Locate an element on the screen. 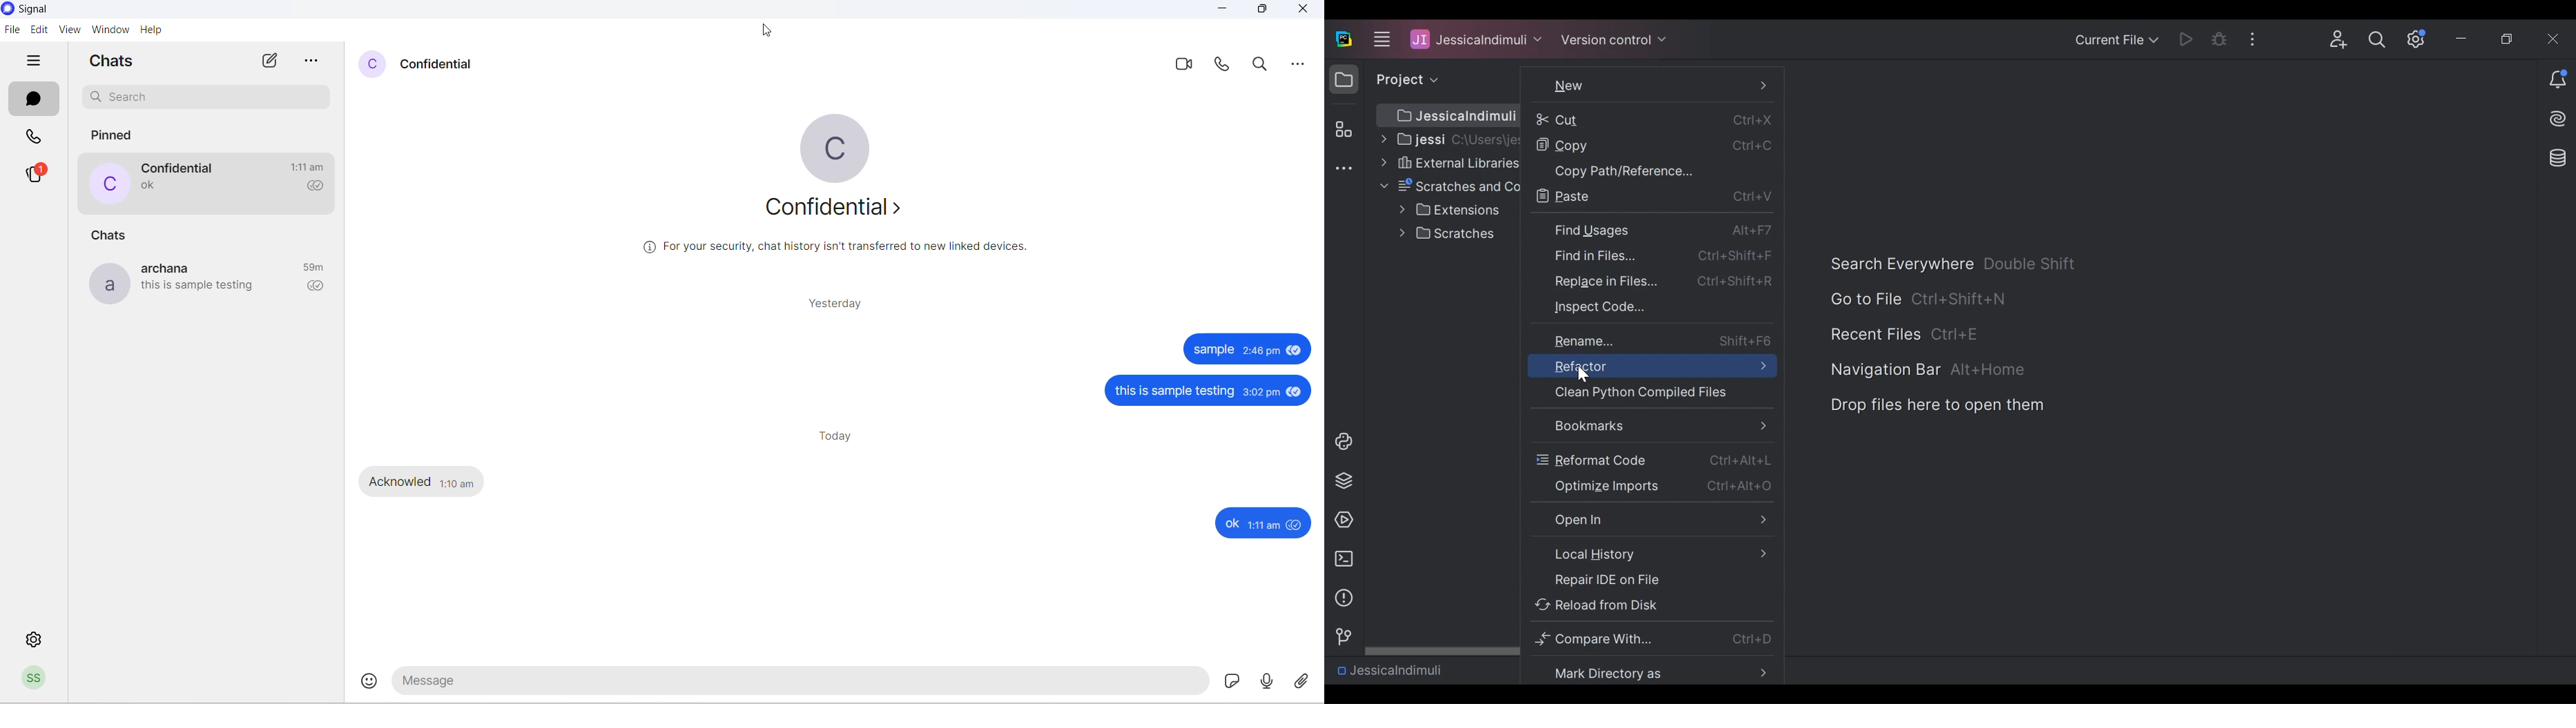 The width and height of the screenshot is (2576, 728). security related text is located at coordinates (848, 252).